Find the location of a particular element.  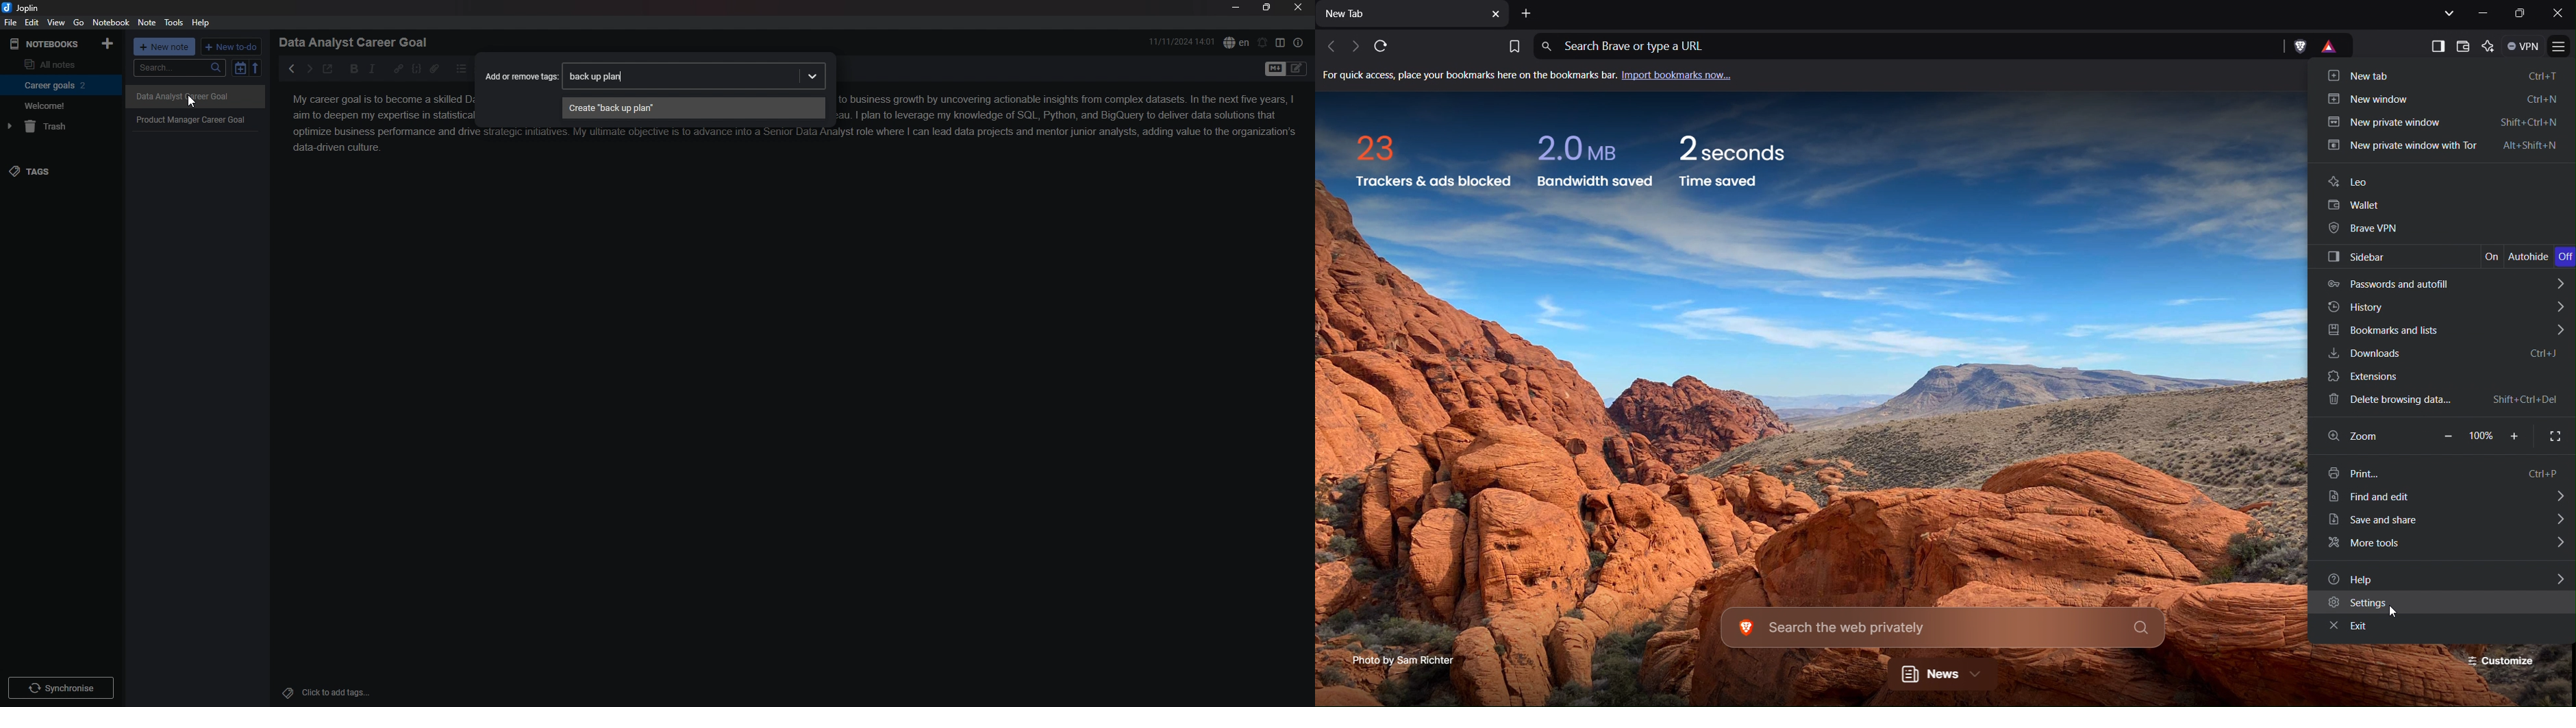

reverse sort order is located at coordinates (256, 67).